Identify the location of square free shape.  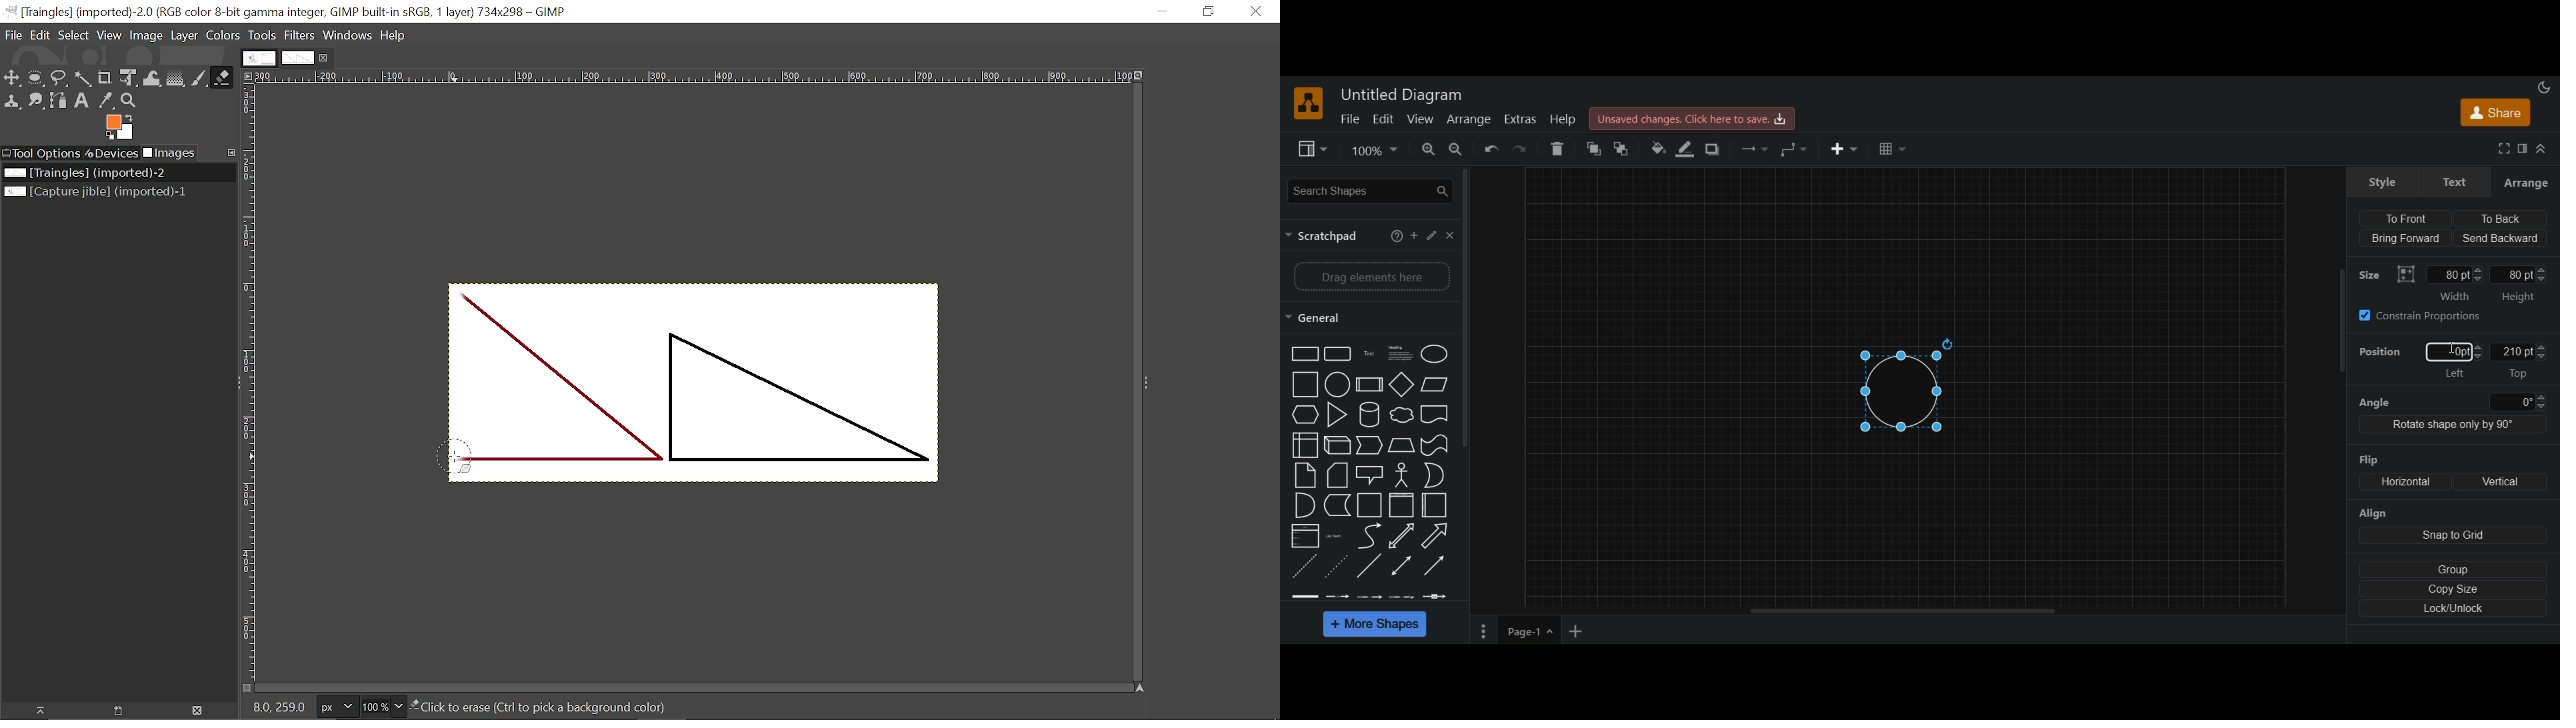
(1435, 413).